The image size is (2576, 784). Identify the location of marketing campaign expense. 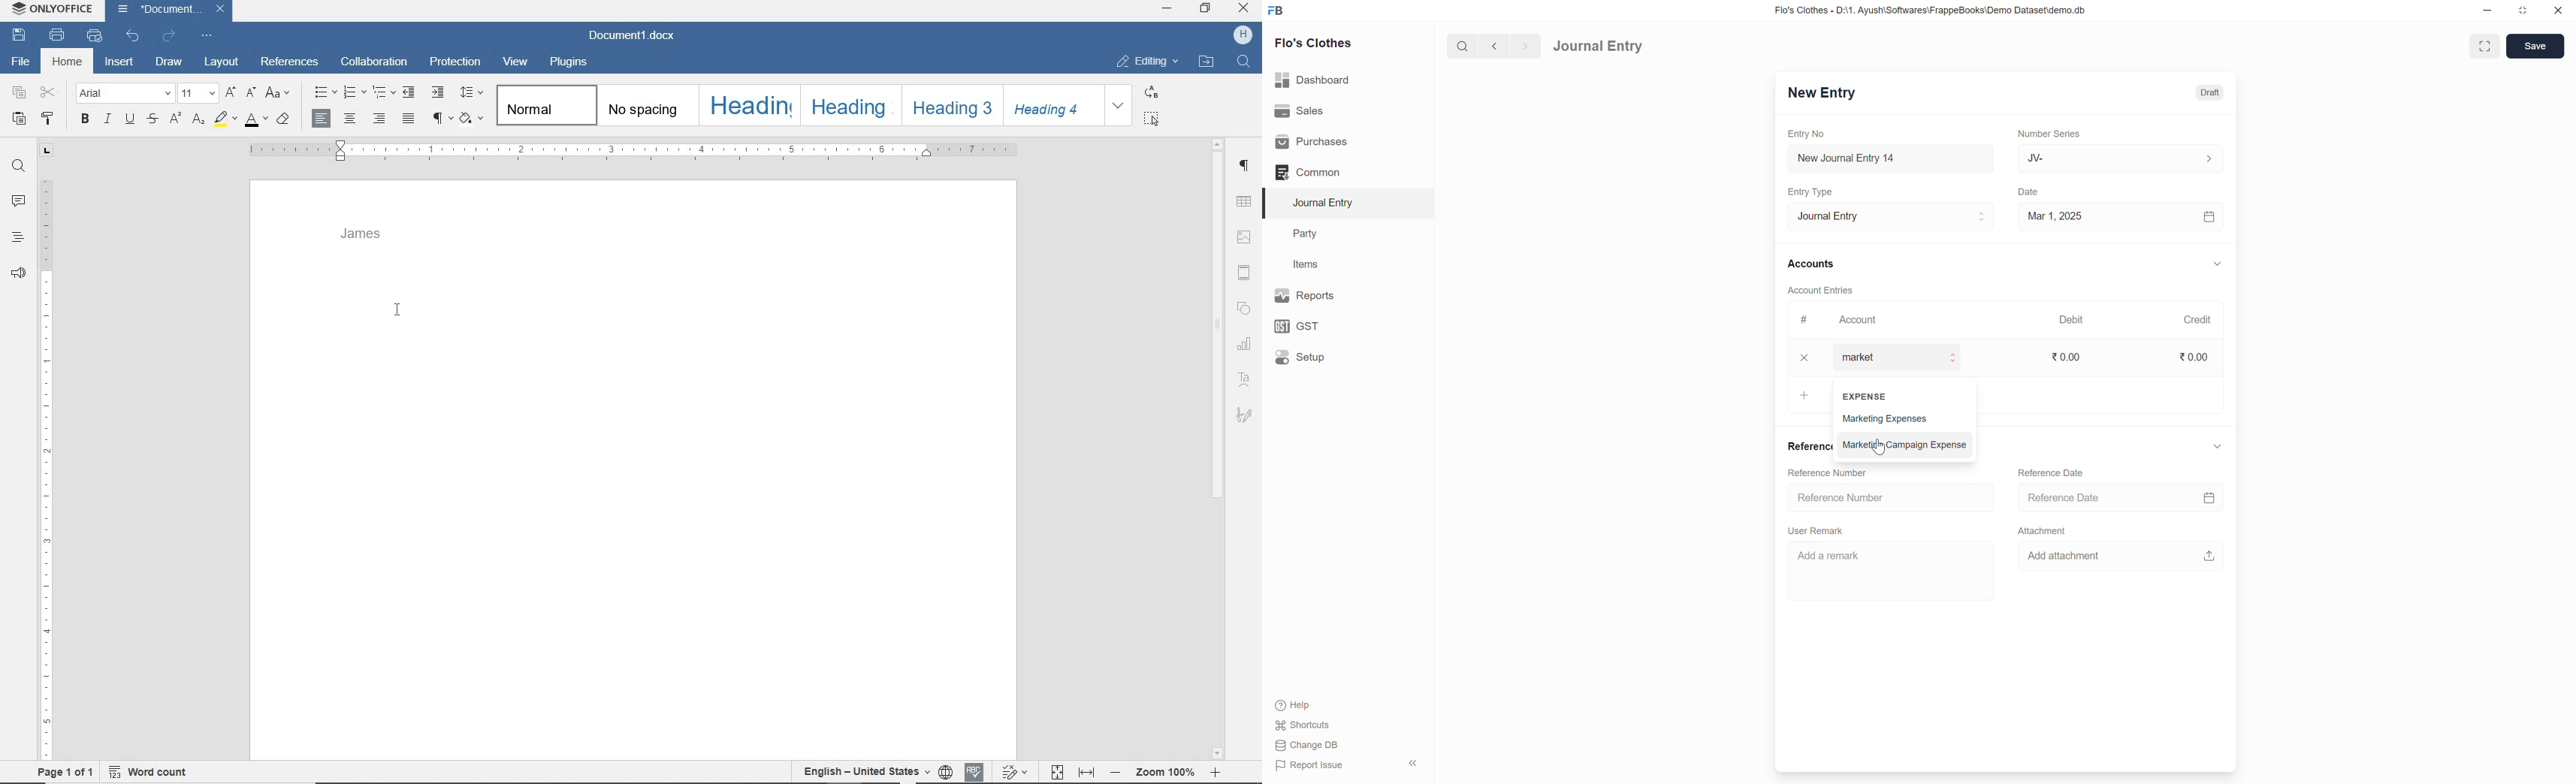
(1907, 444).